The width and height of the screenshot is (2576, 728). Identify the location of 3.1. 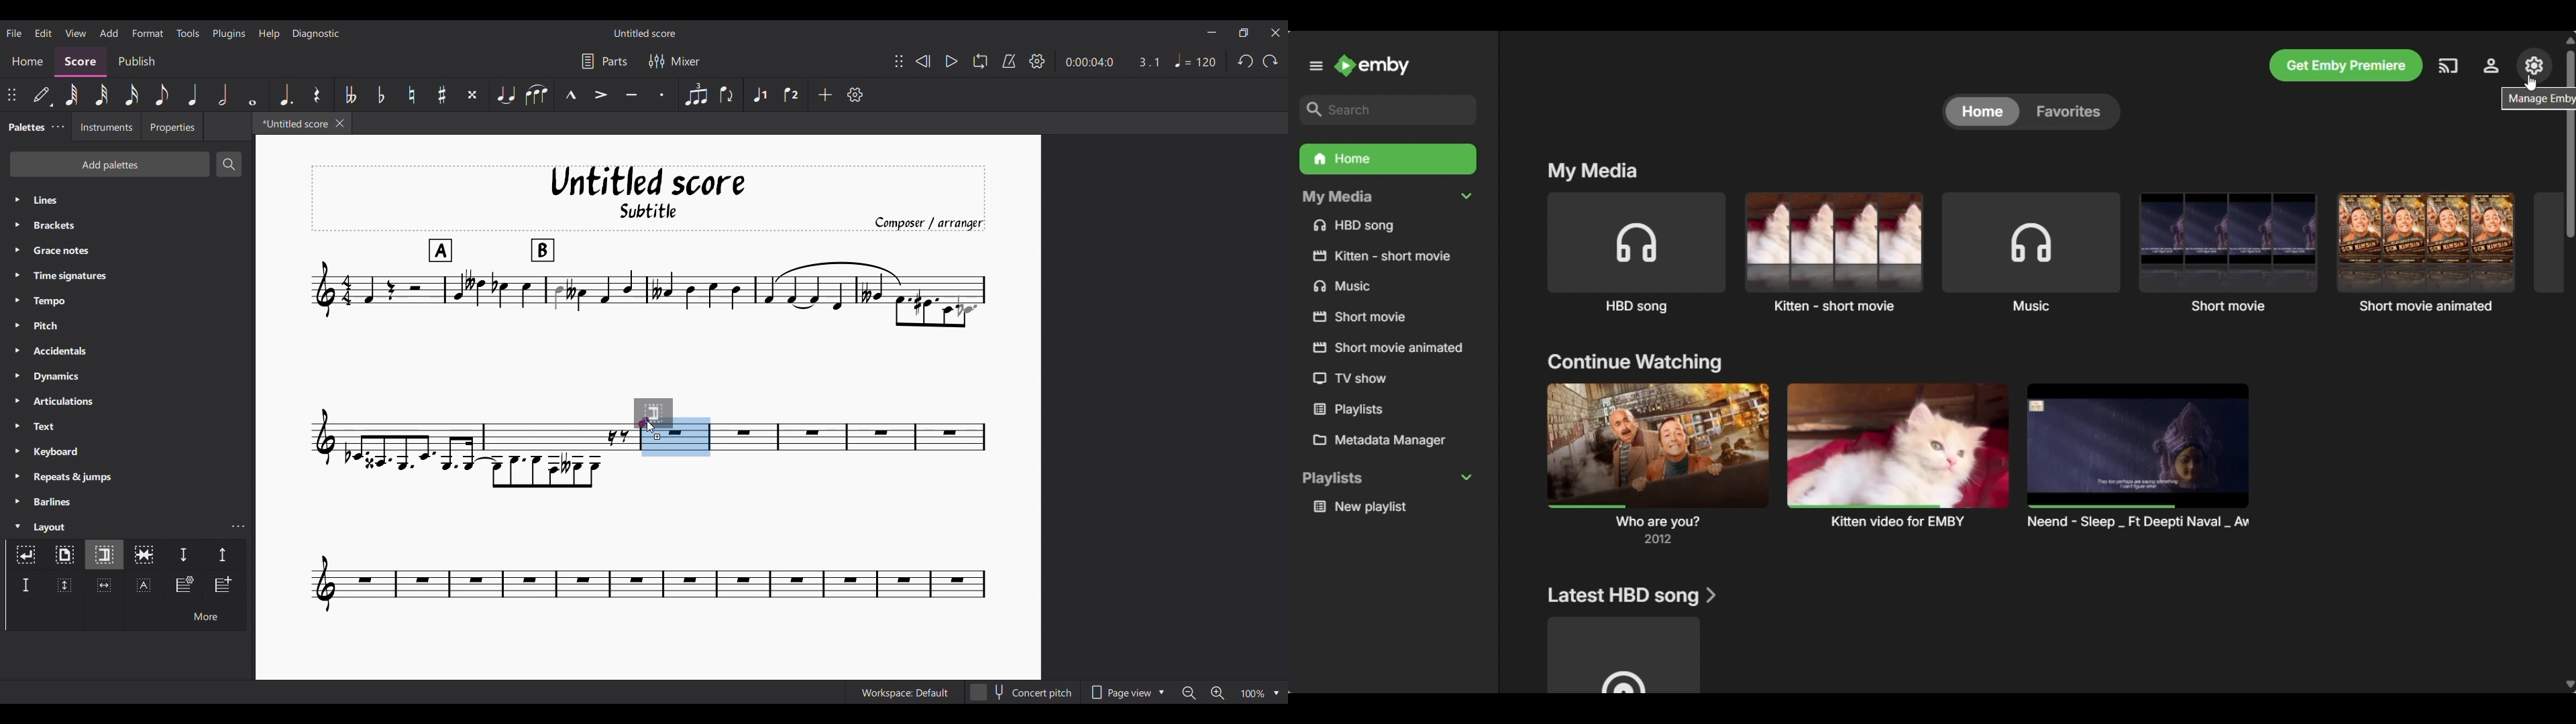
(1148, 62).